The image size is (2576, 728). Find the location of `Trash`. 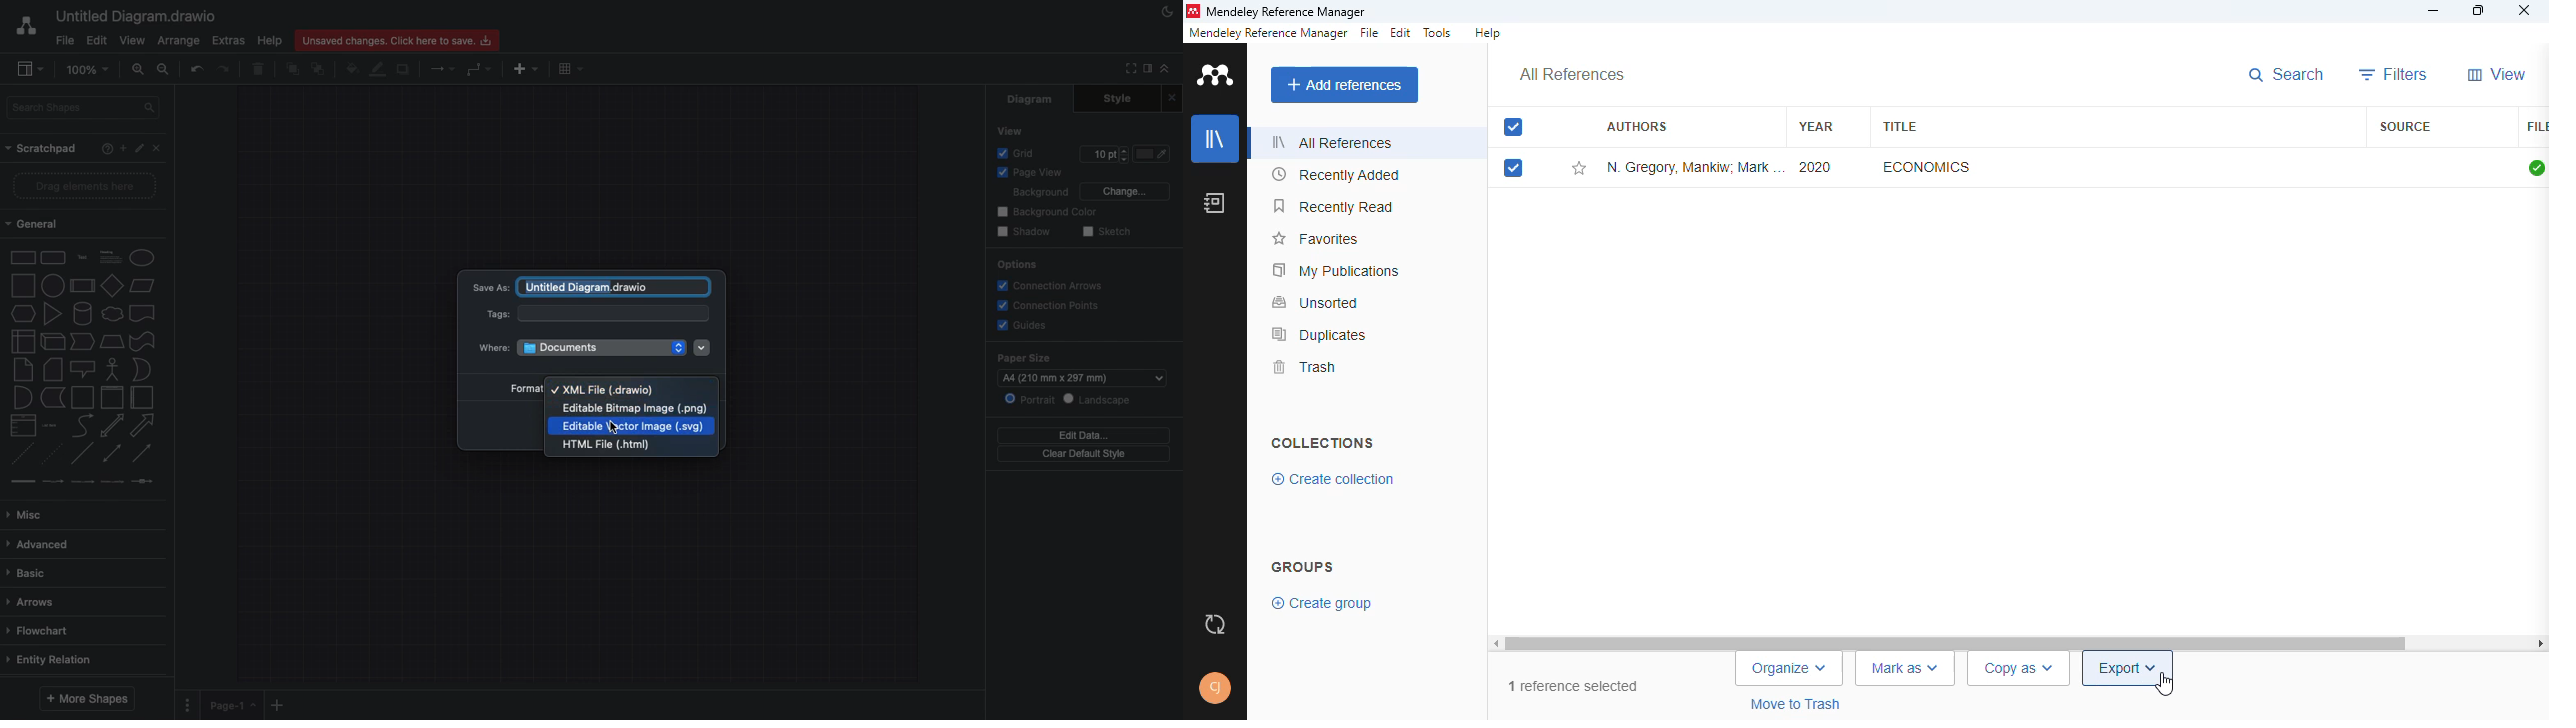

Trash is located at coordinates (258, 70).